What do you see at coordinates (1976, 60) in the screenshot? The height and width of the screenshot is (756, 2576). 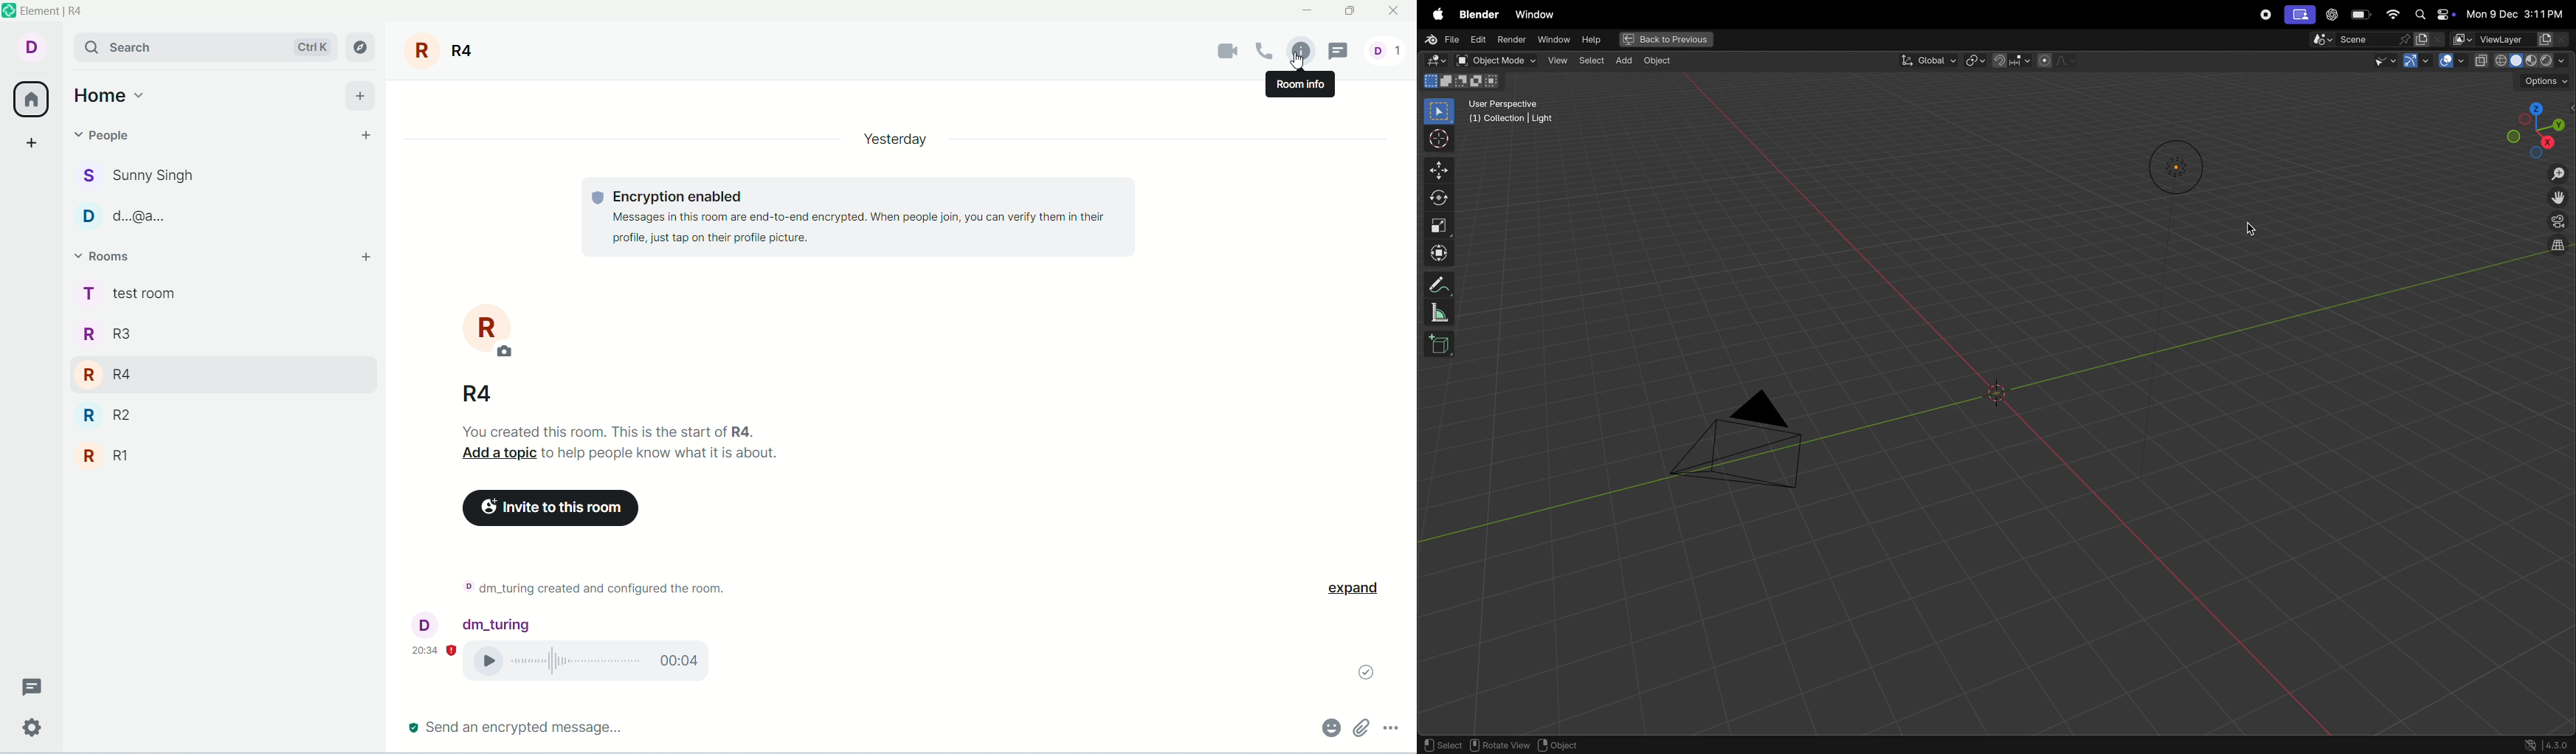 I see `transform pviot` at bounding box center [1976, 60].